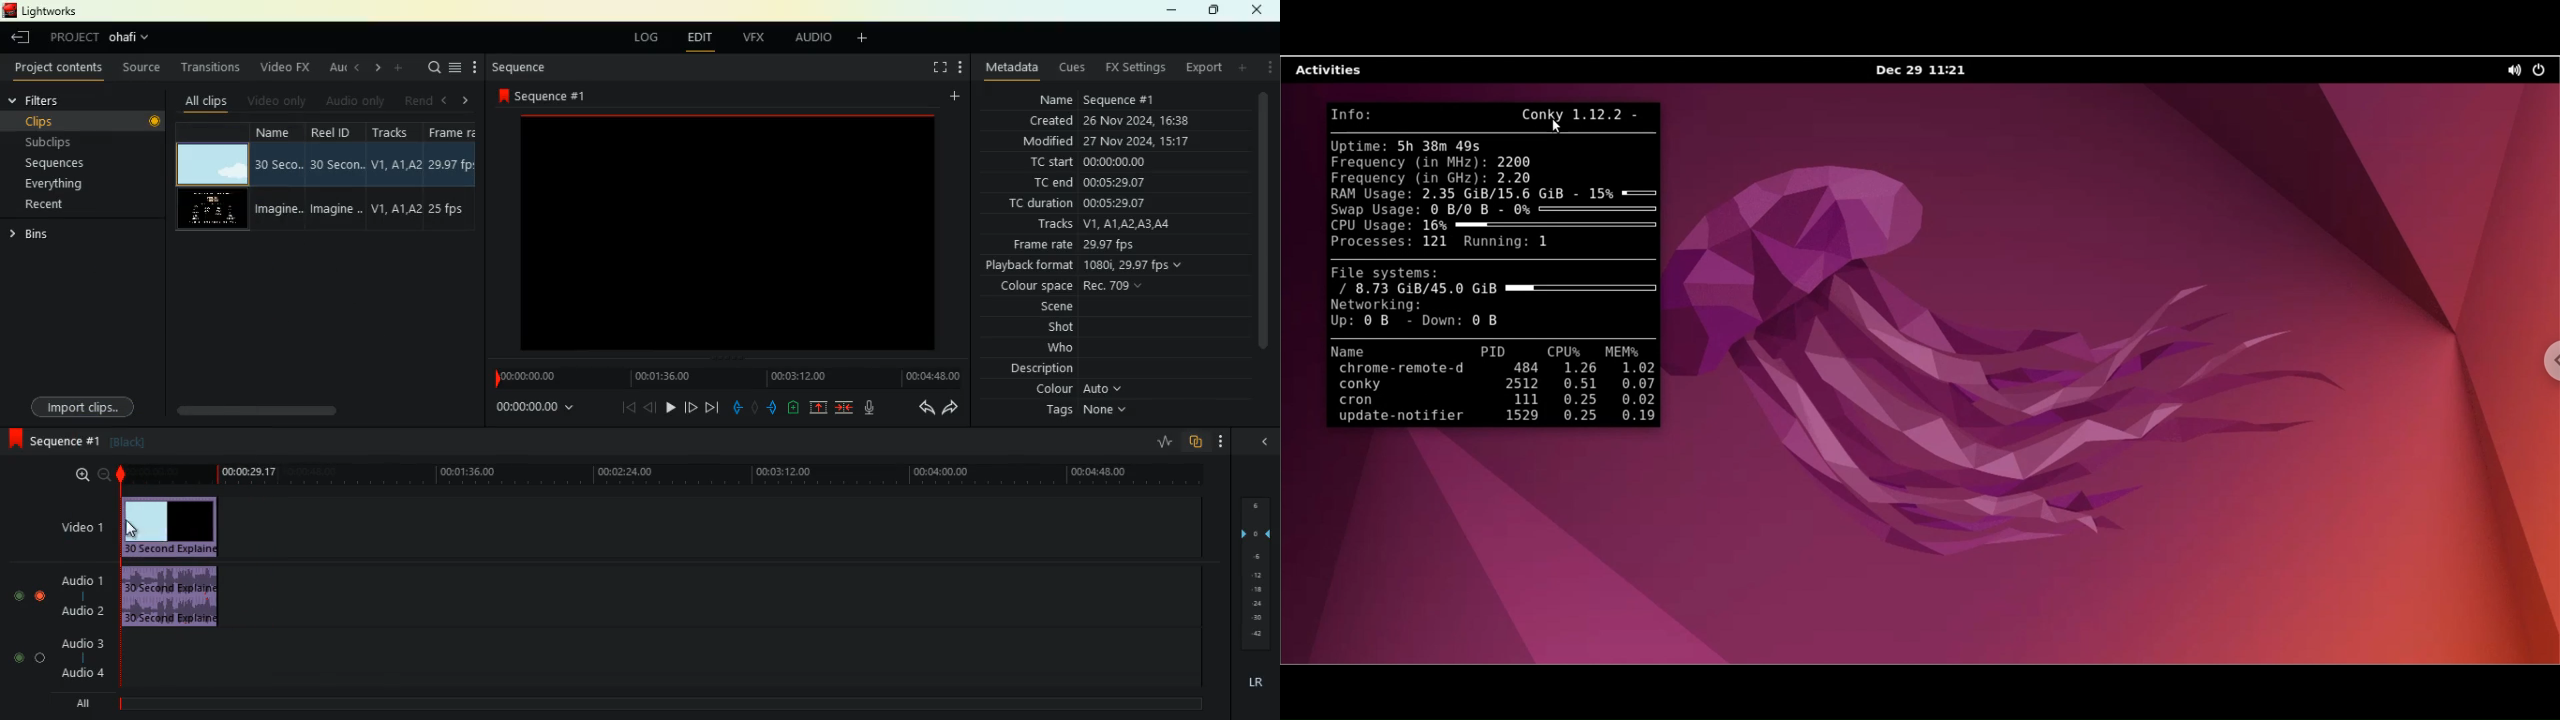  Describe the element at coordinates (416, 100) in the screenshot. I see `rend` at that location.